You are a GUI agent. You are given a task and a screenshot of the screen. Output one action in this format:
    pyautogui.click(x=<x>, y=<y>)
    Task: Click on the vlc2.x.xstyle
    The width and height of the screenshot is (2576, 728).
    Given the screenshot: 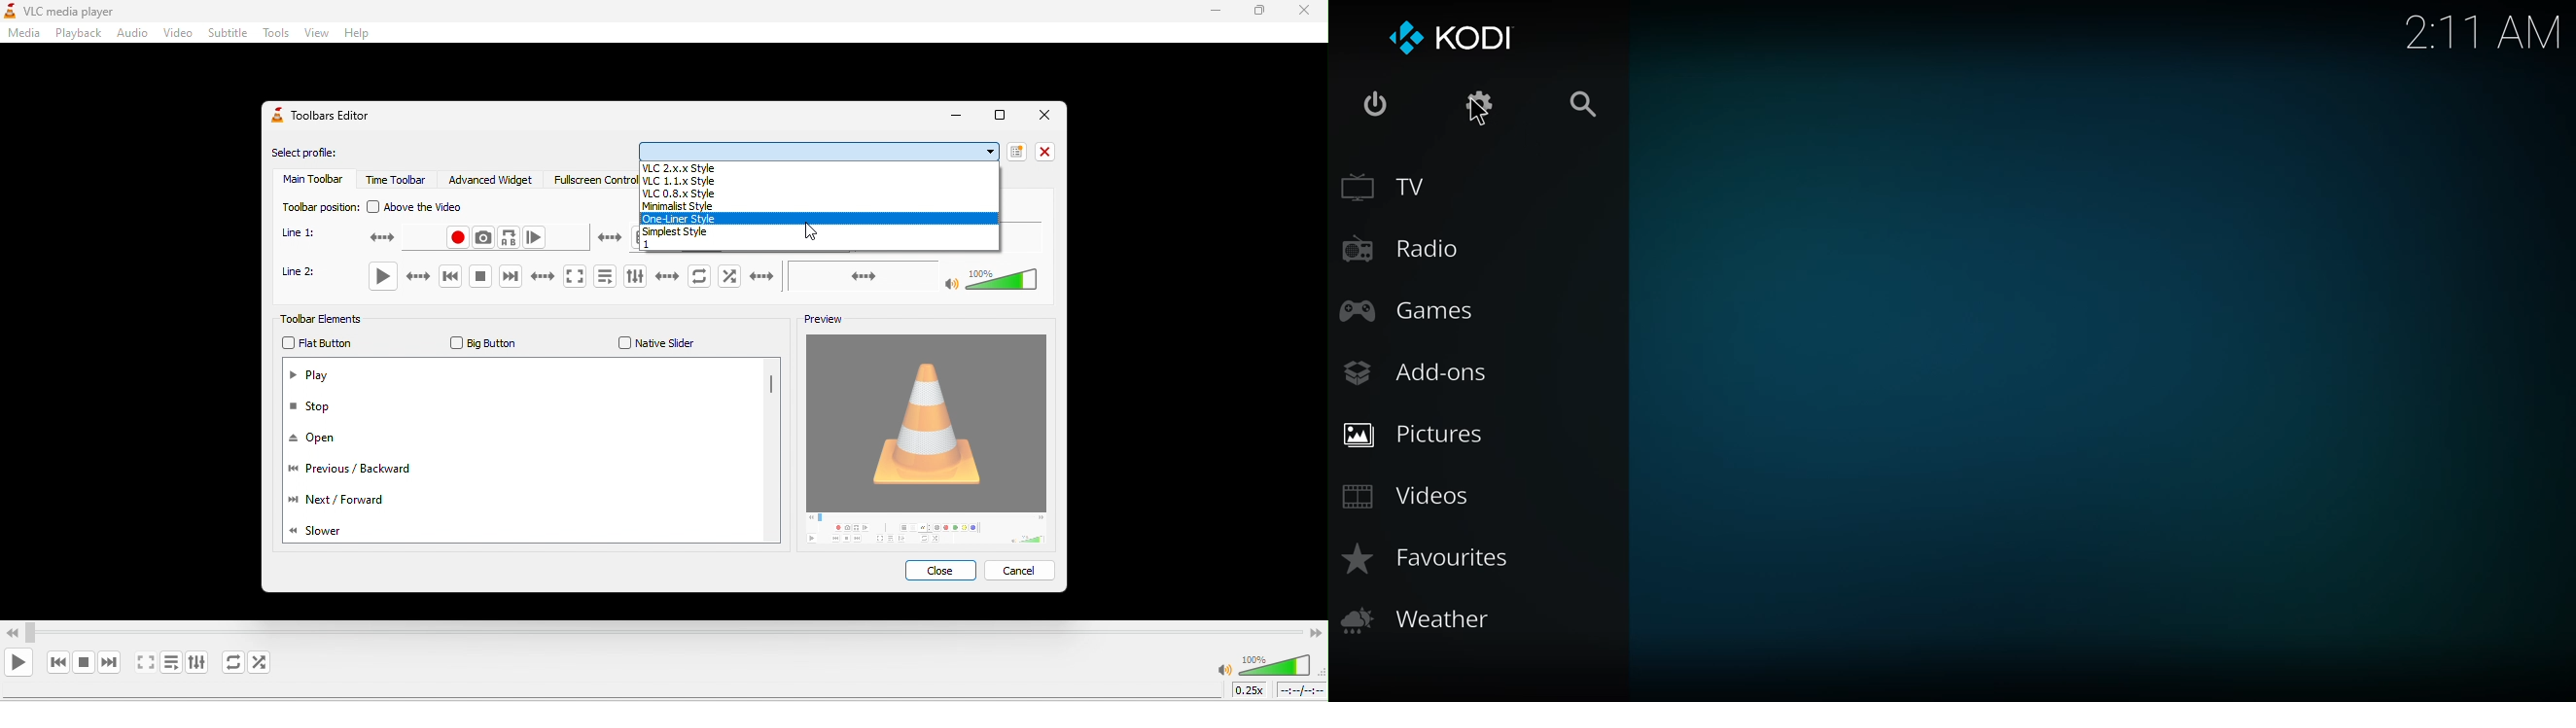 What is the action you would take?
    pyautogui.click(x=819, y=167)
    